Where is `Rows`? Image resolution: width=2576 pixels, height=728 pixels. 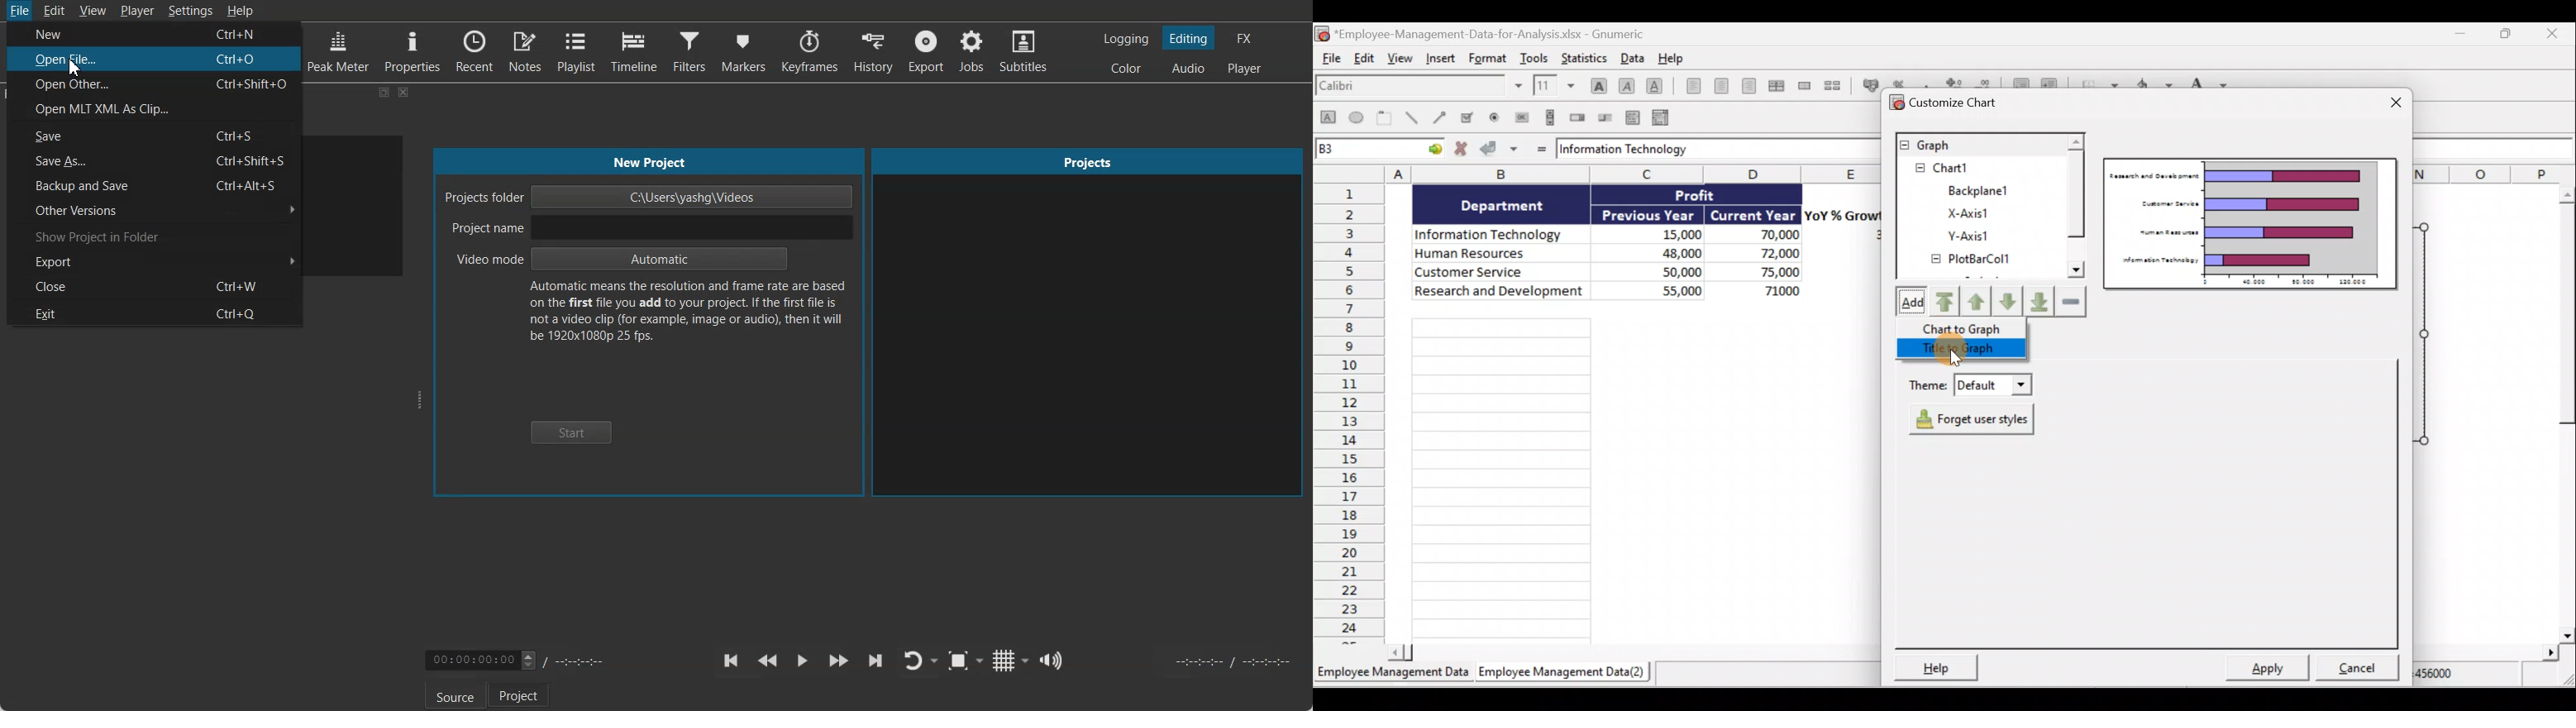
Rows is located at coordinates (1349, 412).